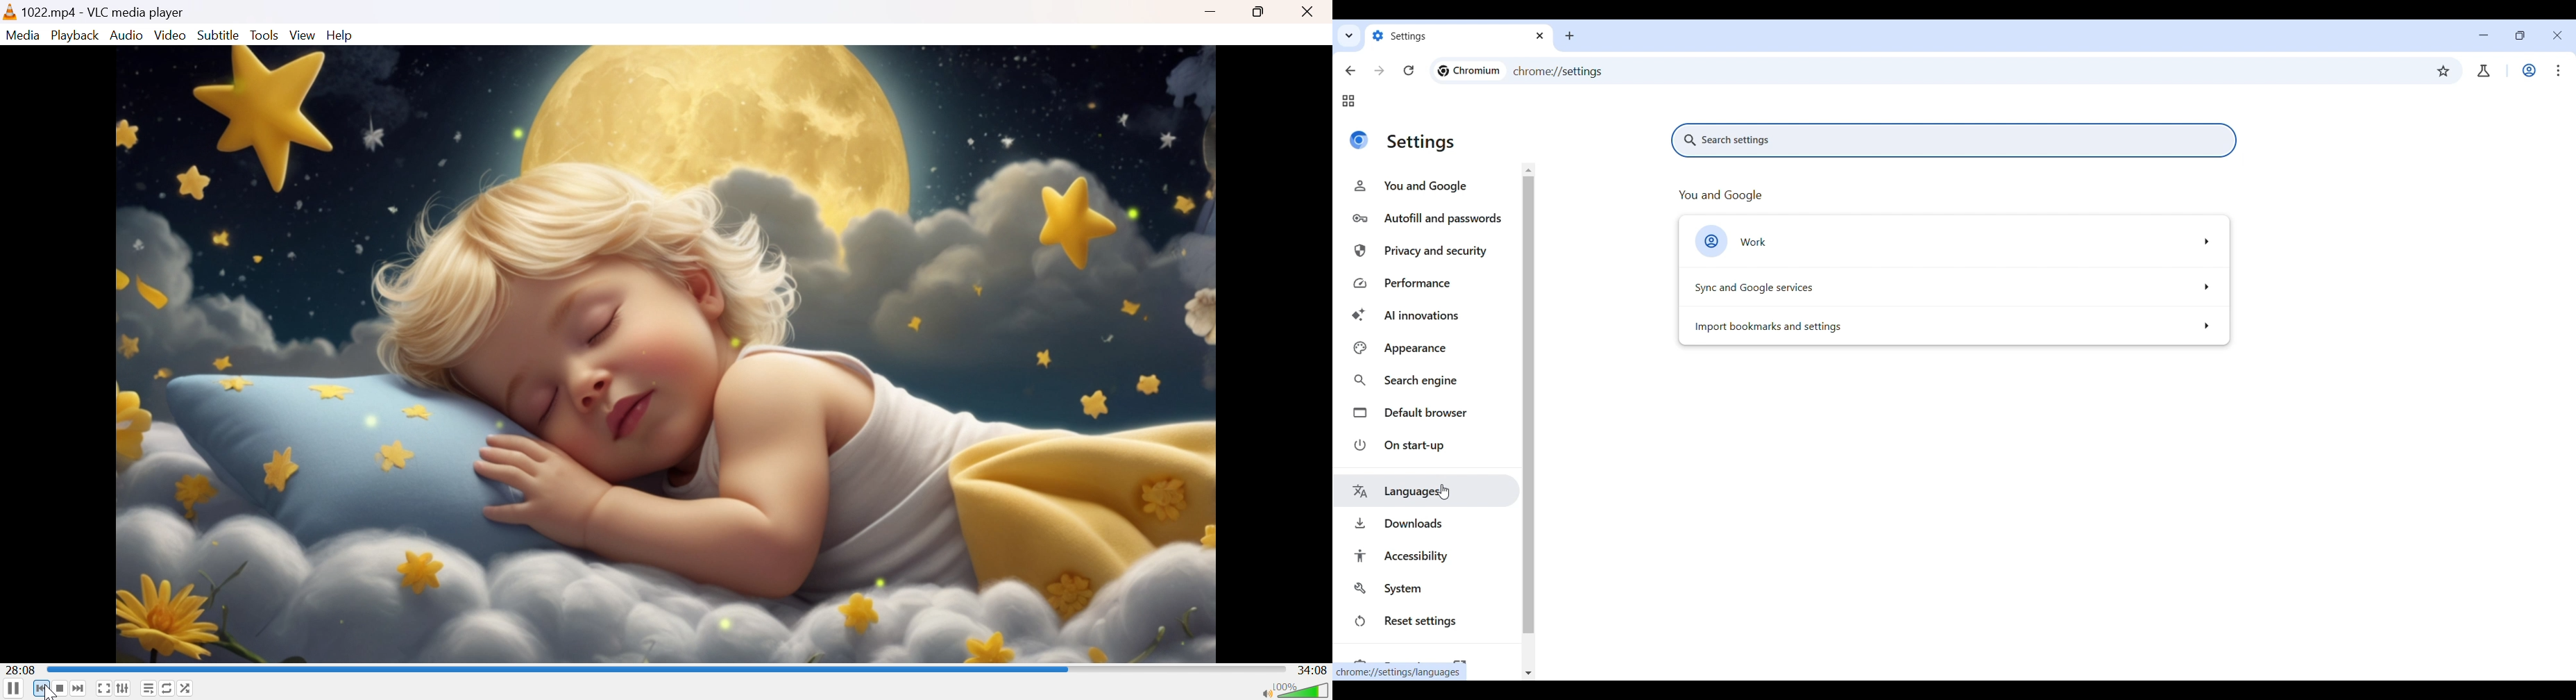 This screenshot has width=2576, height=700. Describe the element at coordinates (1575, 37) in the screenshot. I see `add new tab` at that location.